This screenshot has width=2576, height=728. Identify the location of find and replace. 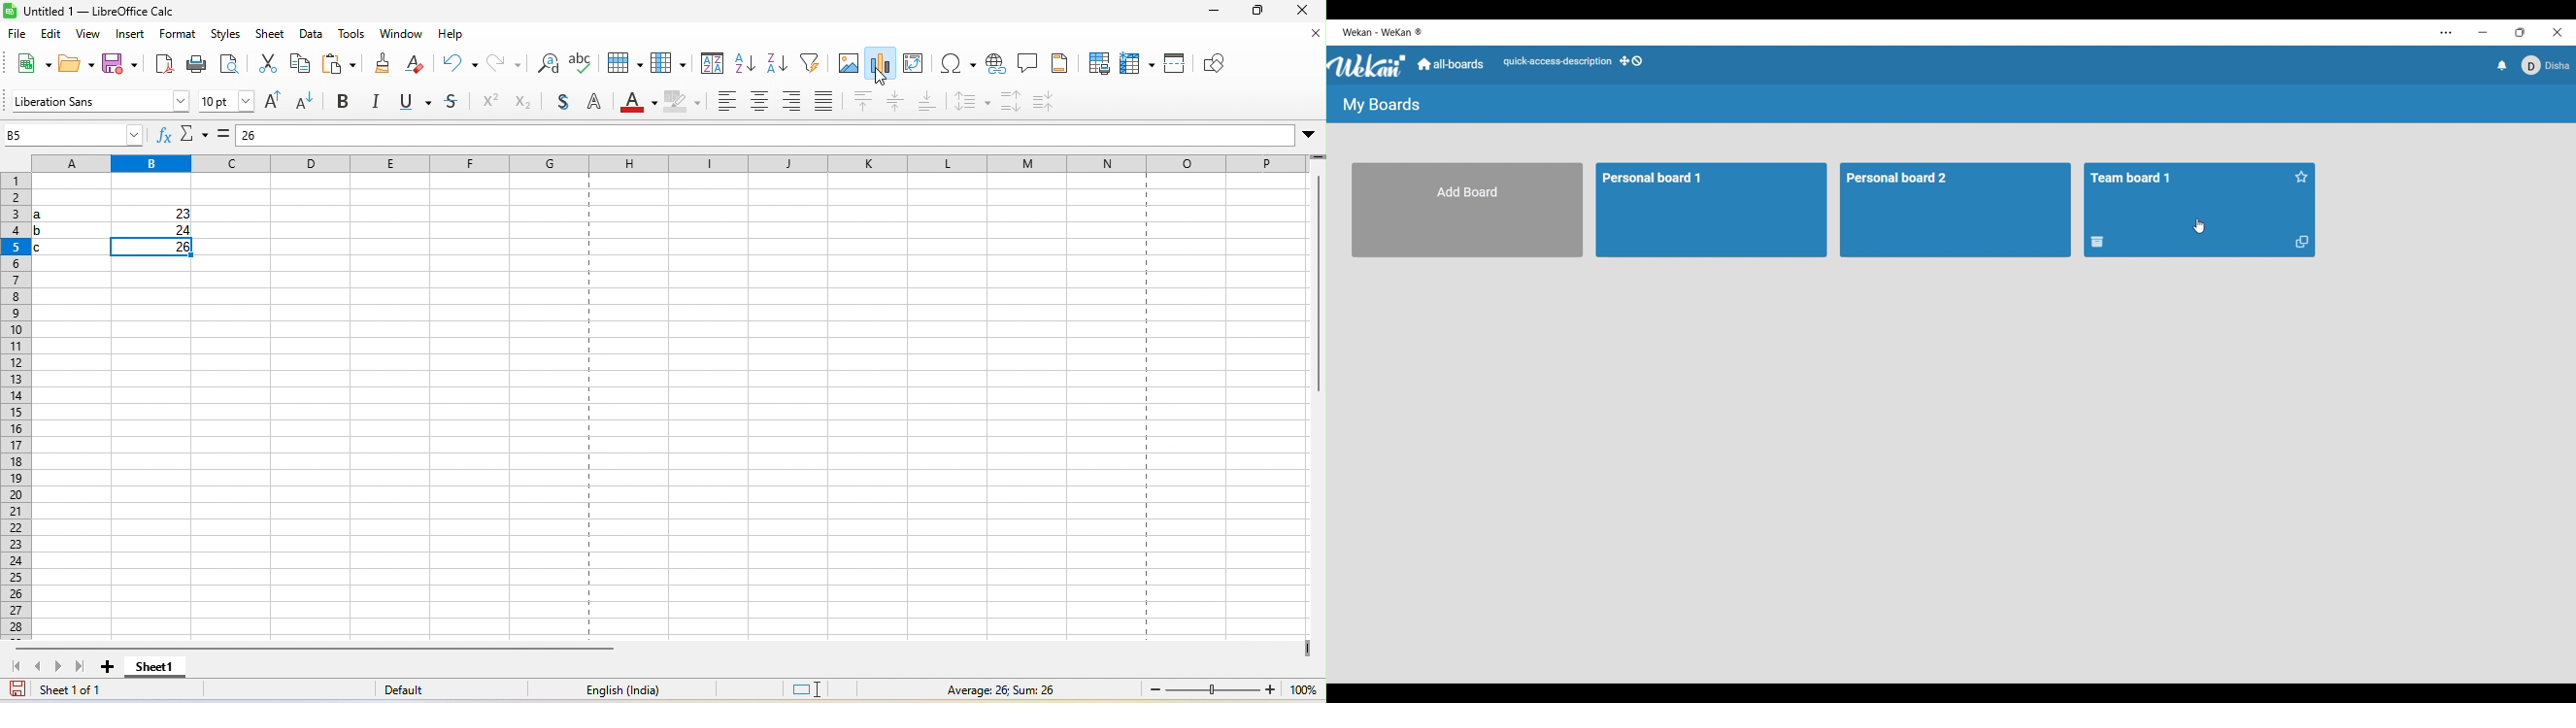
(551, 62).